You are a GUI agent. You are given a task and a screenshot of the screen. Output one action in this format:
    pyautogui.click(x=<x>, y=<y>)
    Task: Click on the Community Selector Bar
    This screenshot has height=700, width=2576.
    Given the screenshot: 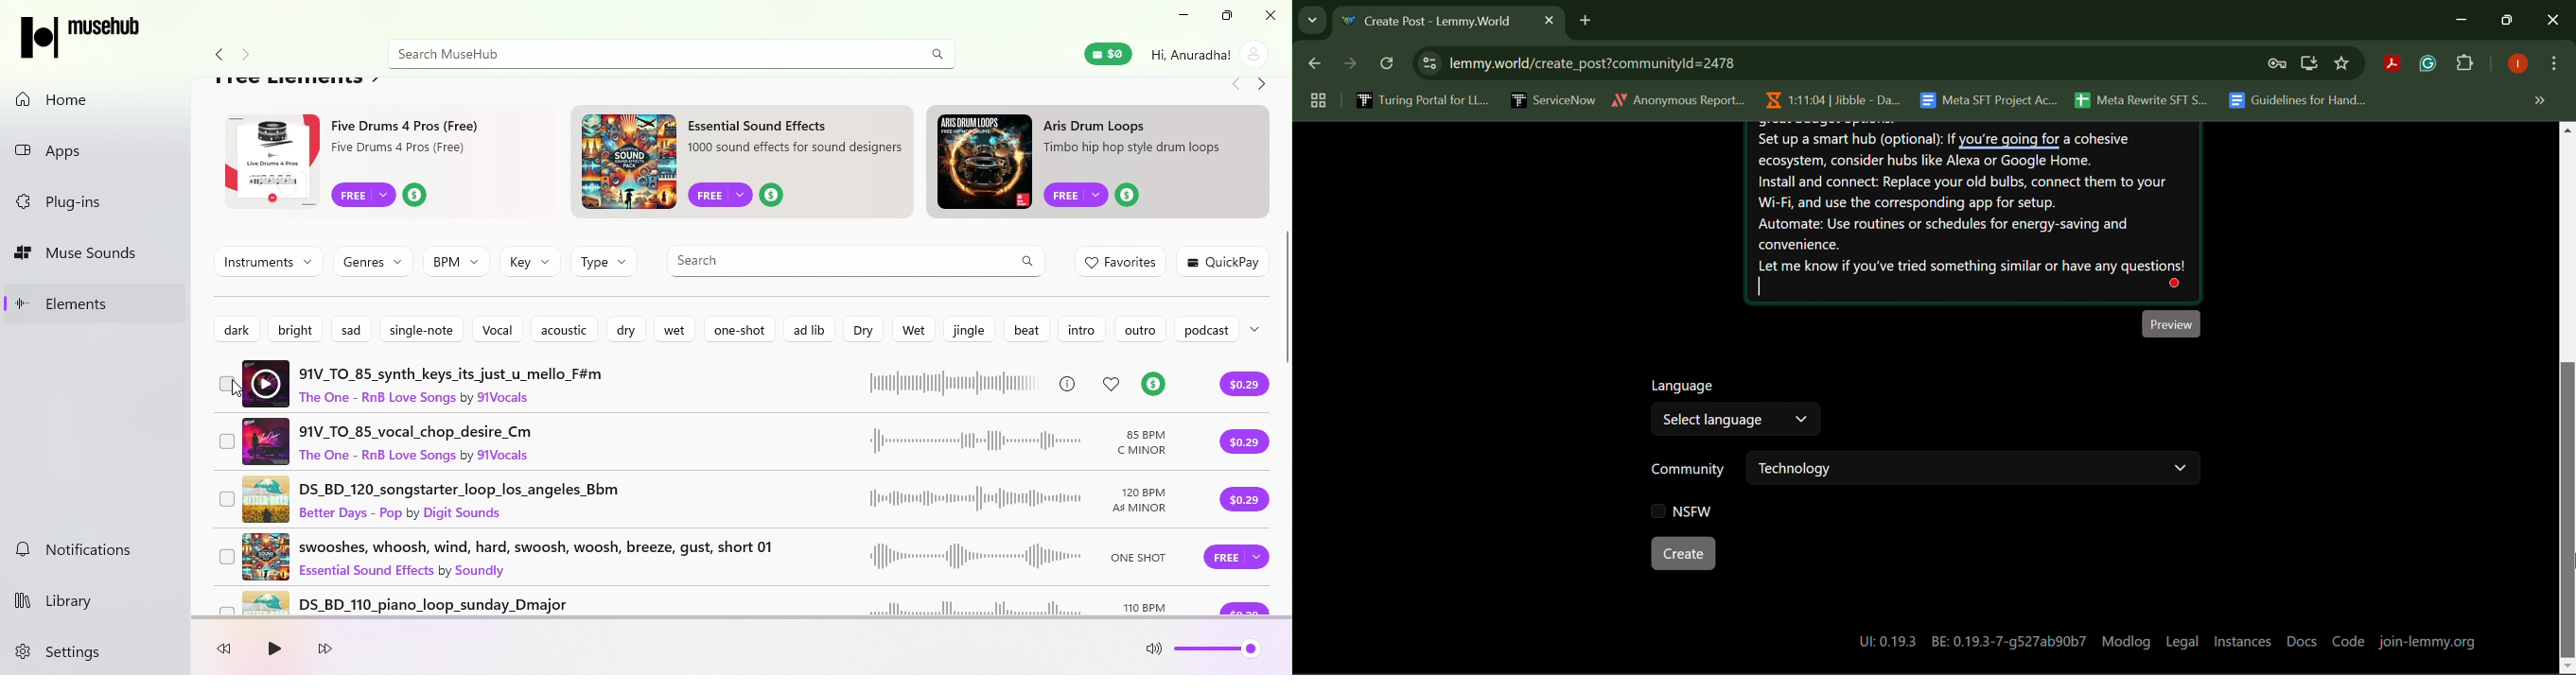 What is the action you would take?
    pyautogui.click(x=1922, y=469)
    